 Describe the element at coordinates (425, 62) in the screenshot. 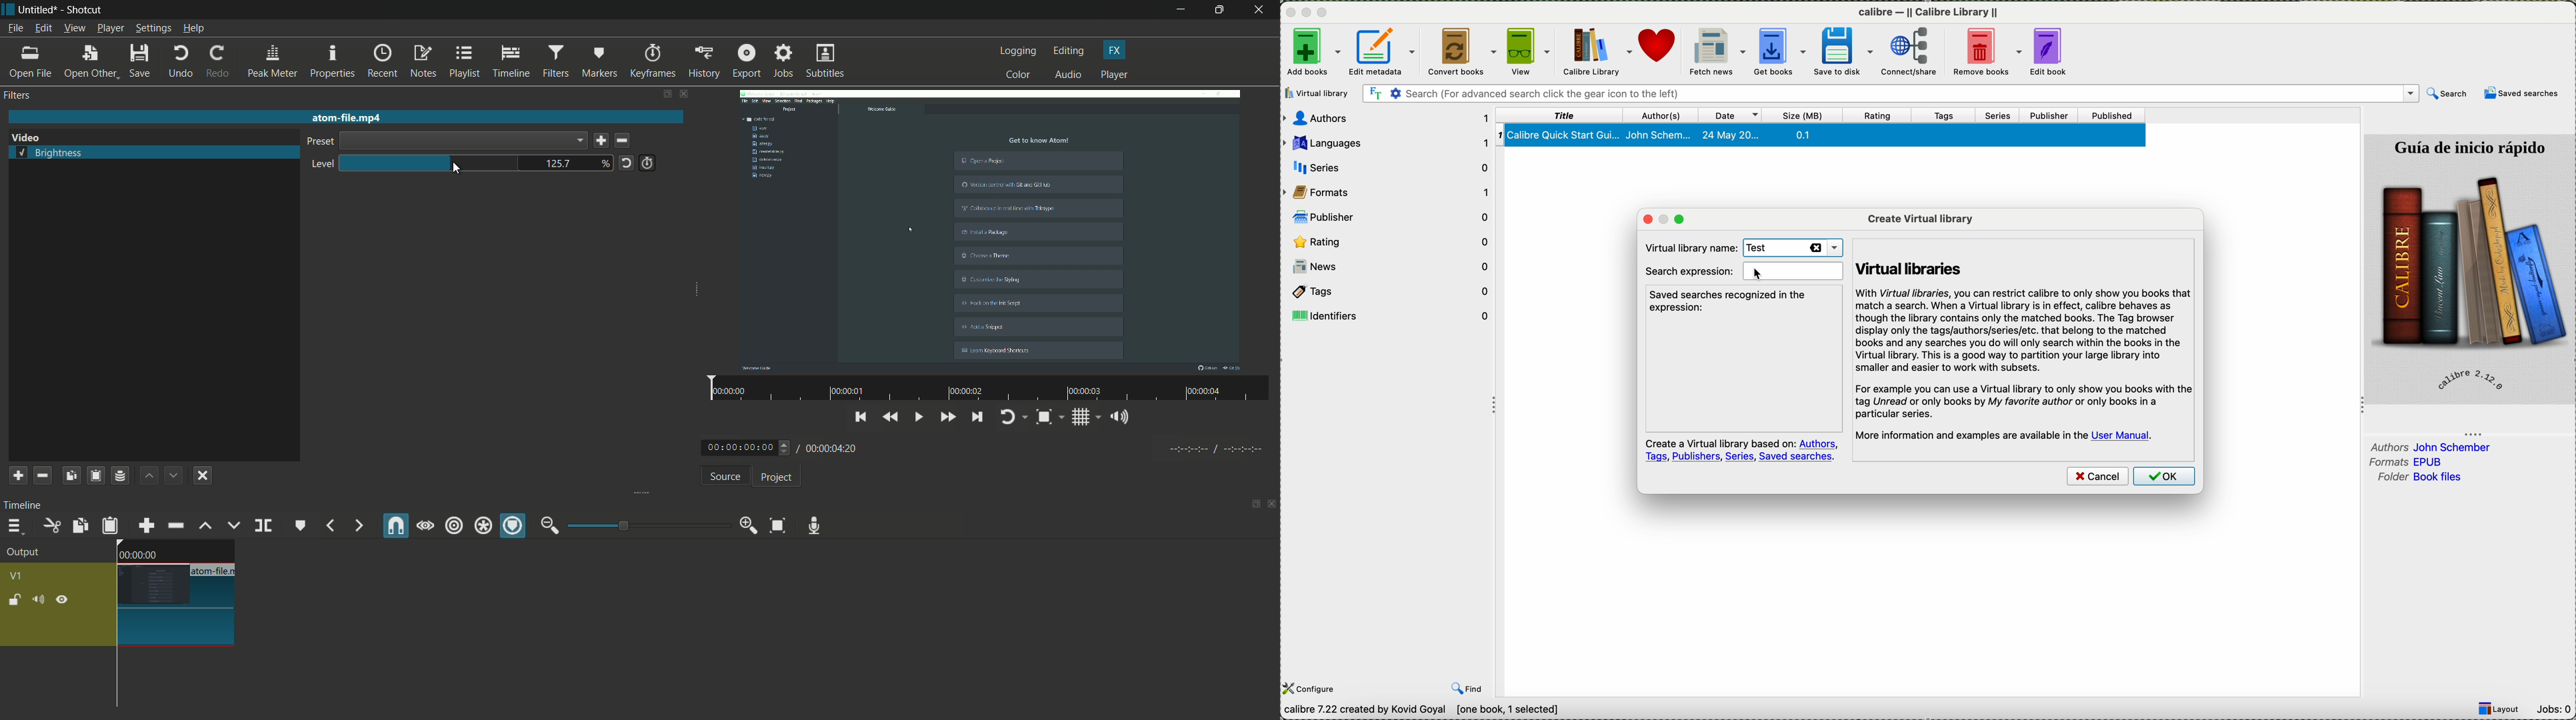

I see `notes` at that location.